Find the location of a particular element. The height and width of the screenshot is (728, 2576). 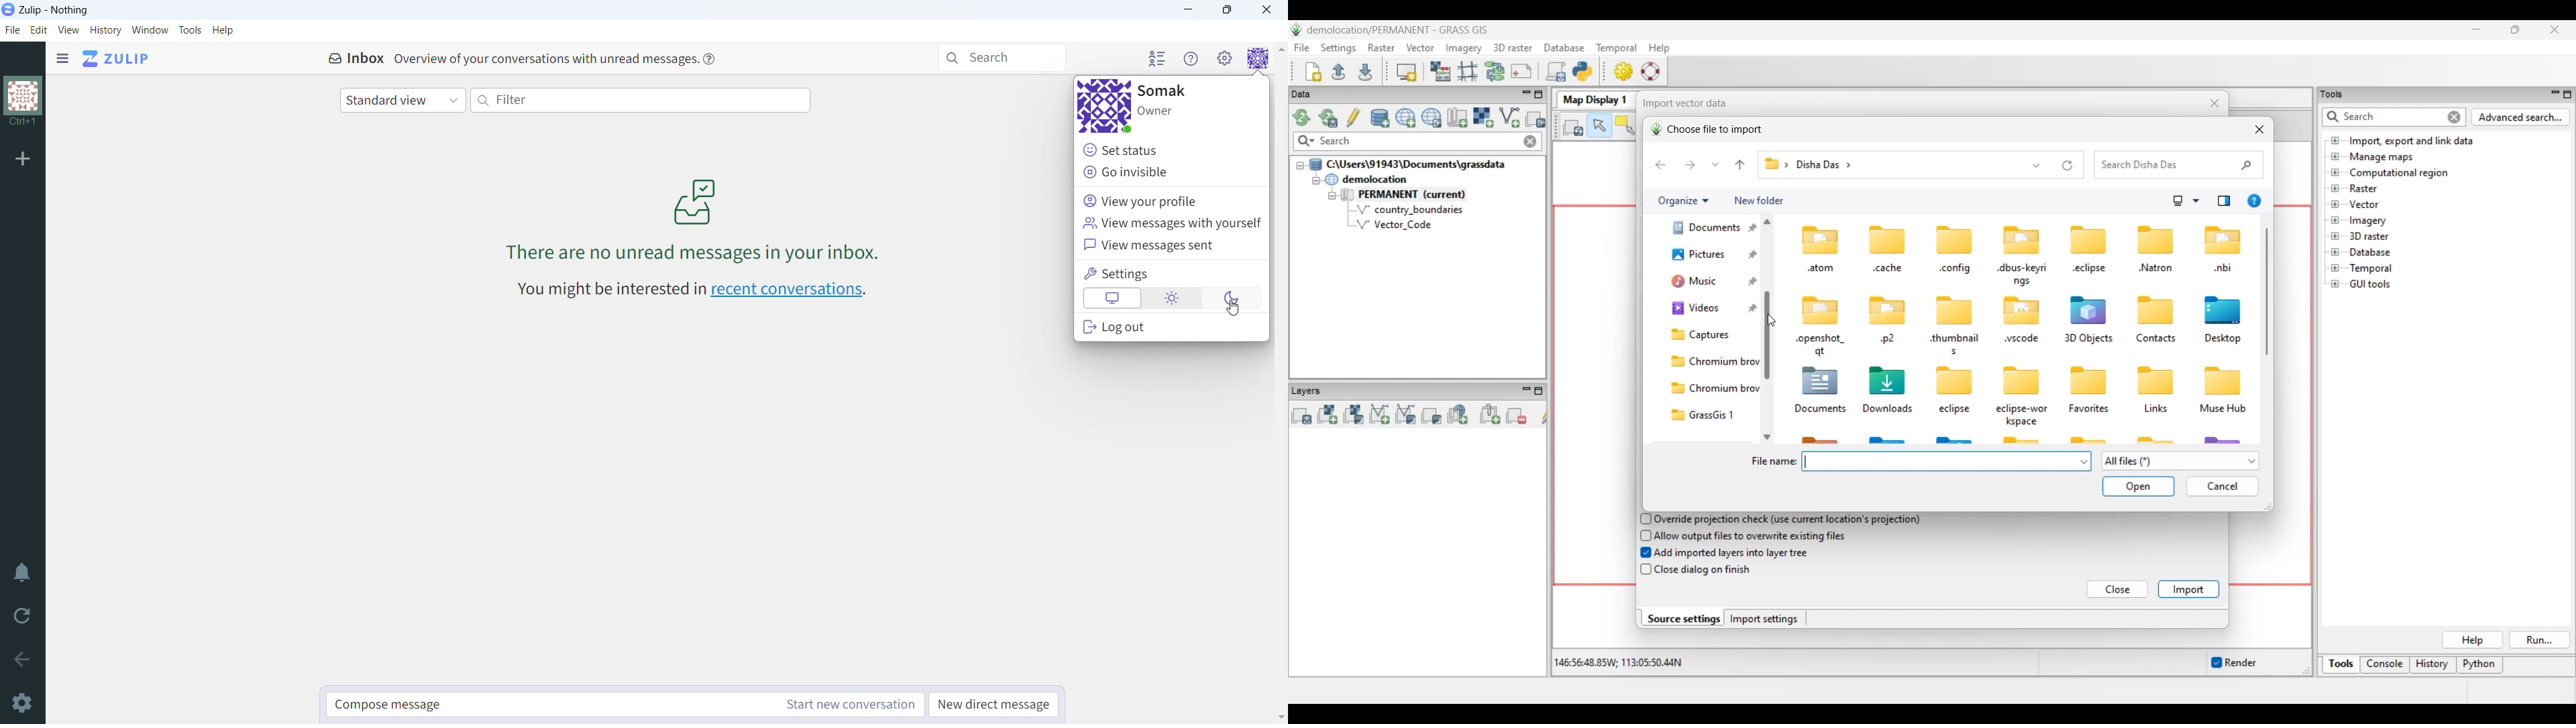

view messages sent is located at coordinates (1171, 245).